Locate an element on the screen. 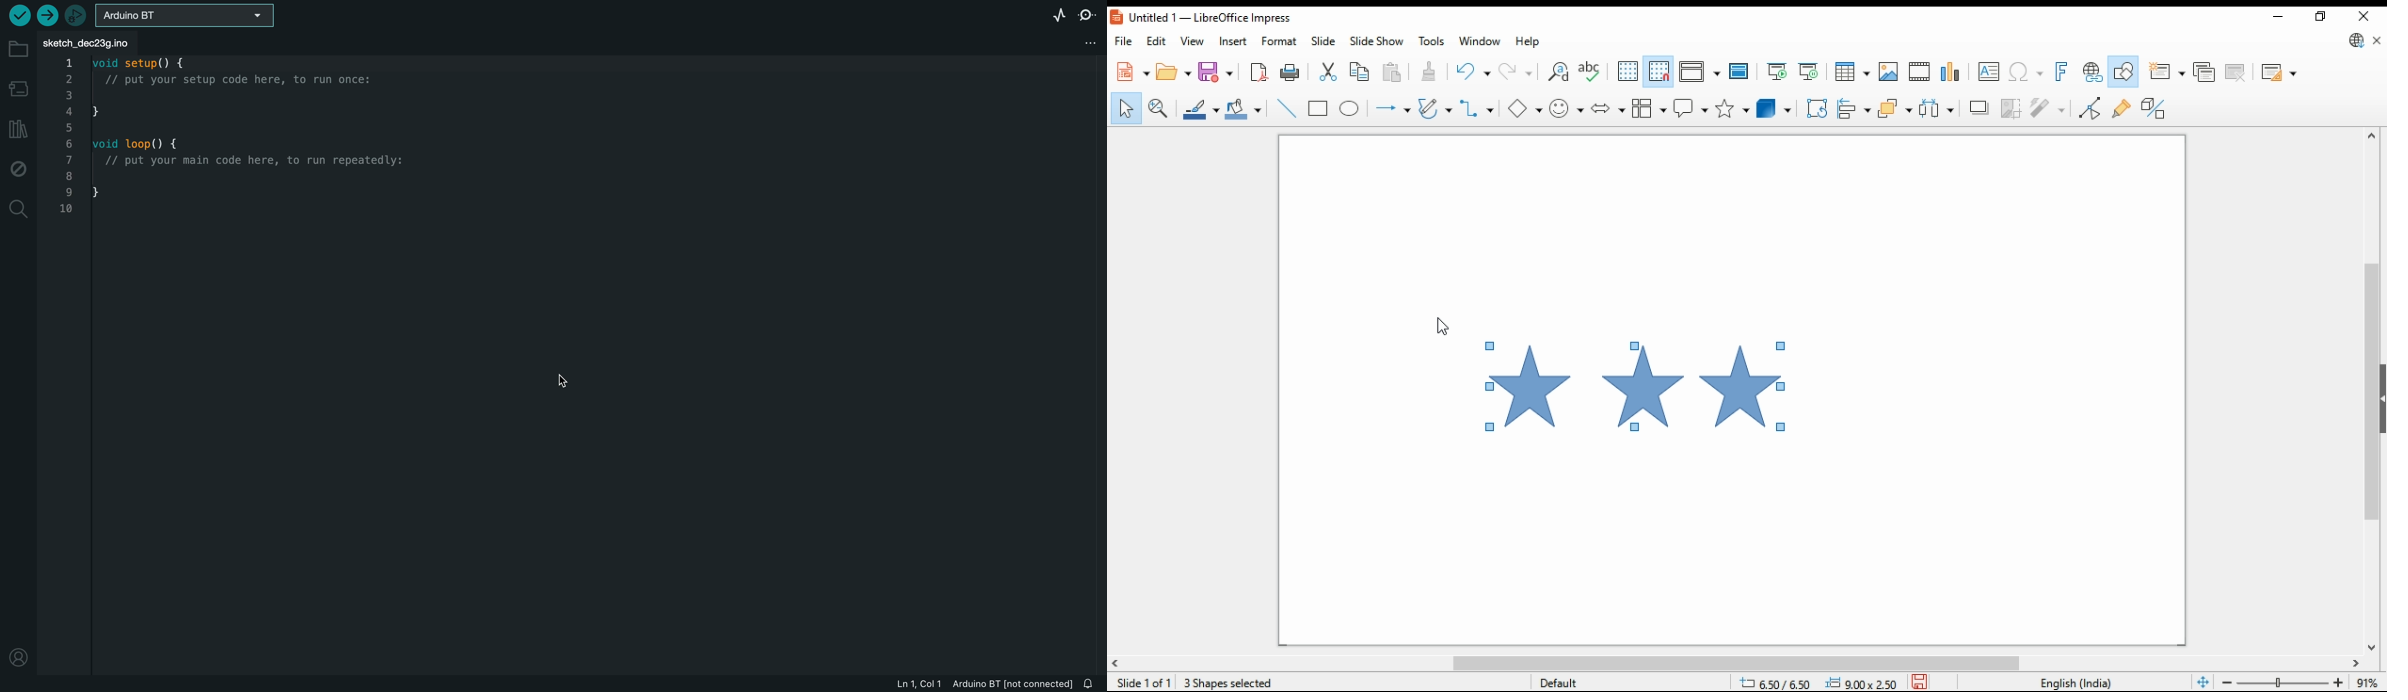  grouped is located at coordinates (1638, 387).